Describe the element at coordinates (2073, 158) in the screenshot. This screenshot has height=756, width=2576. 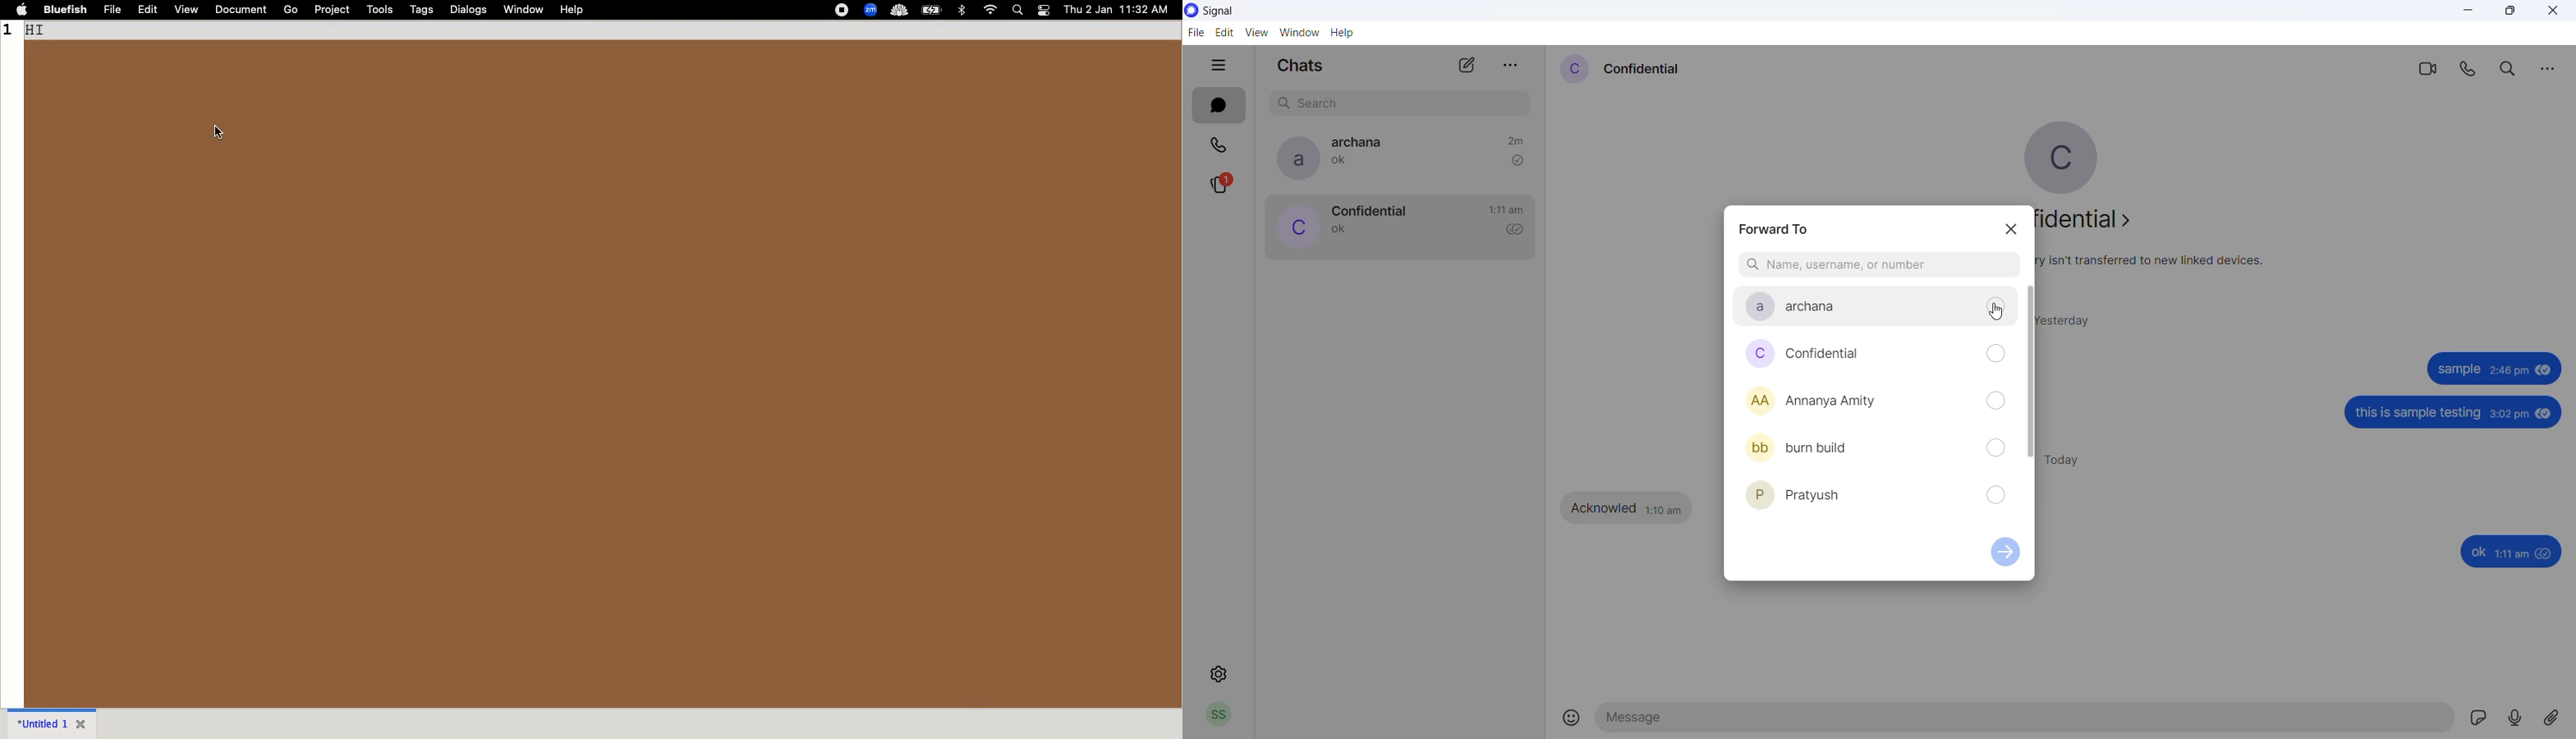
I see `profile picture` at that location.